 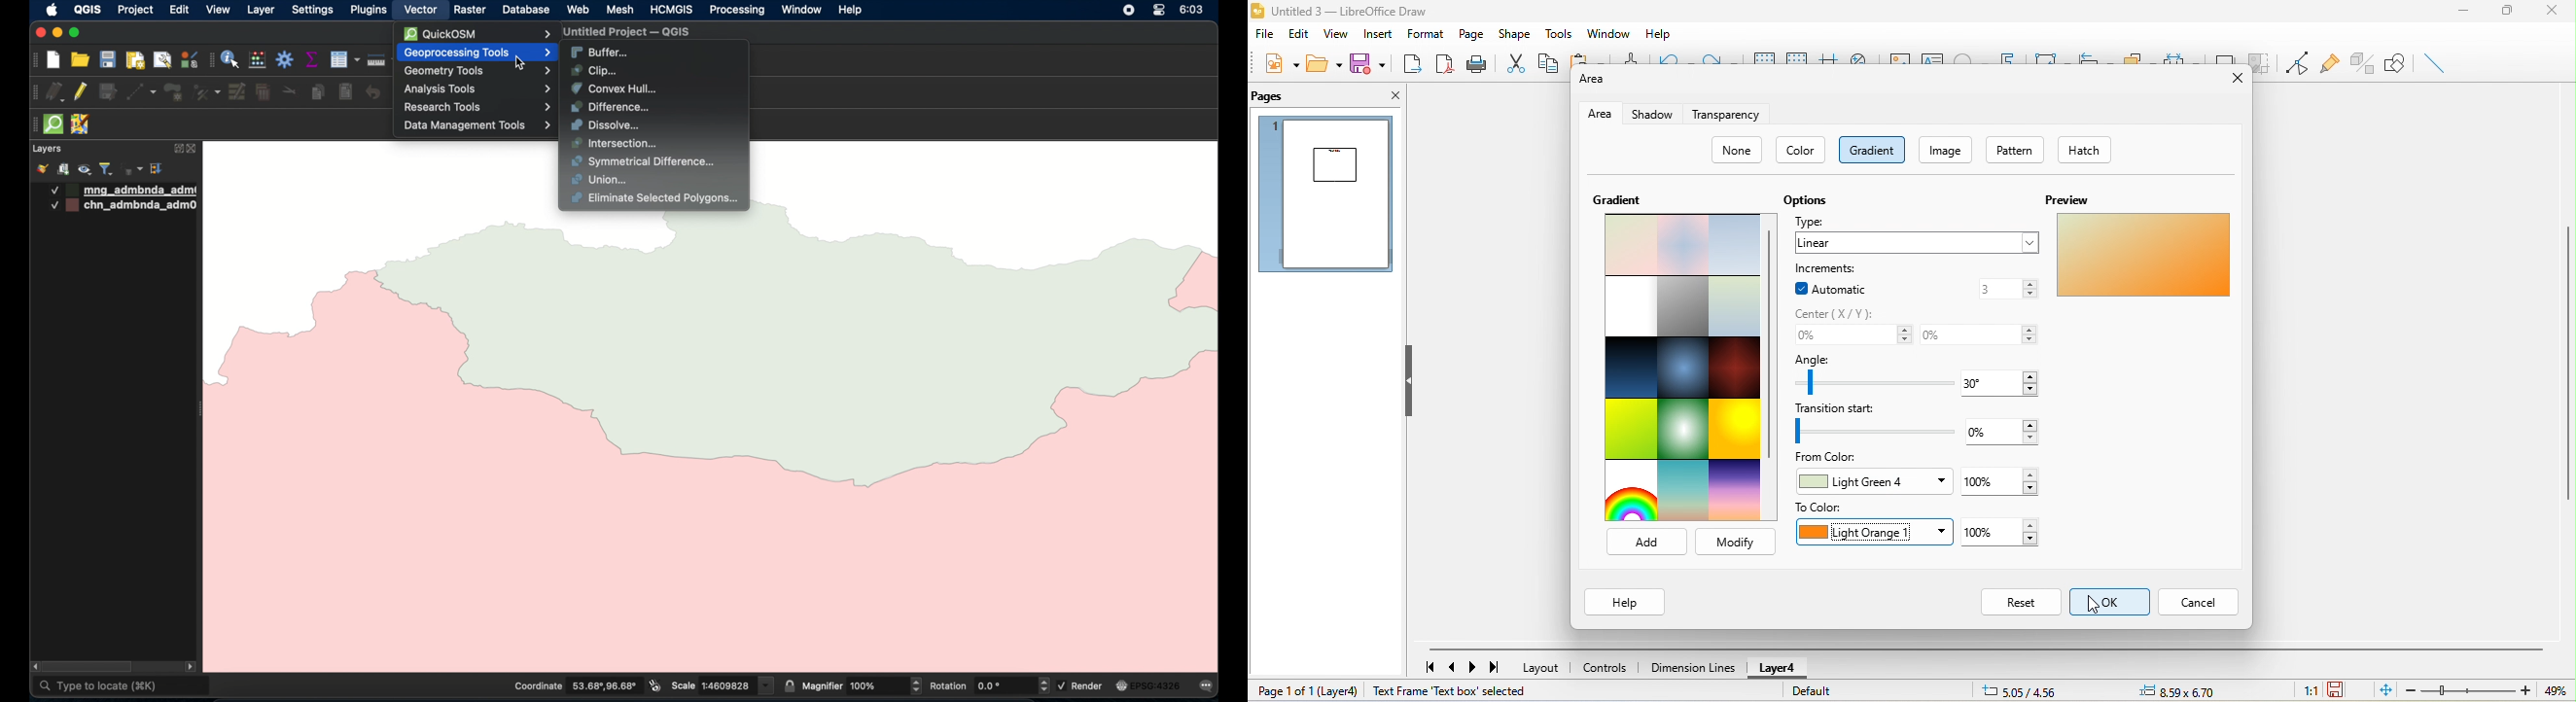 What do you see at coordinates (738, 11) in the screenshot?
I see `processing` at bounding box center [738, 11].